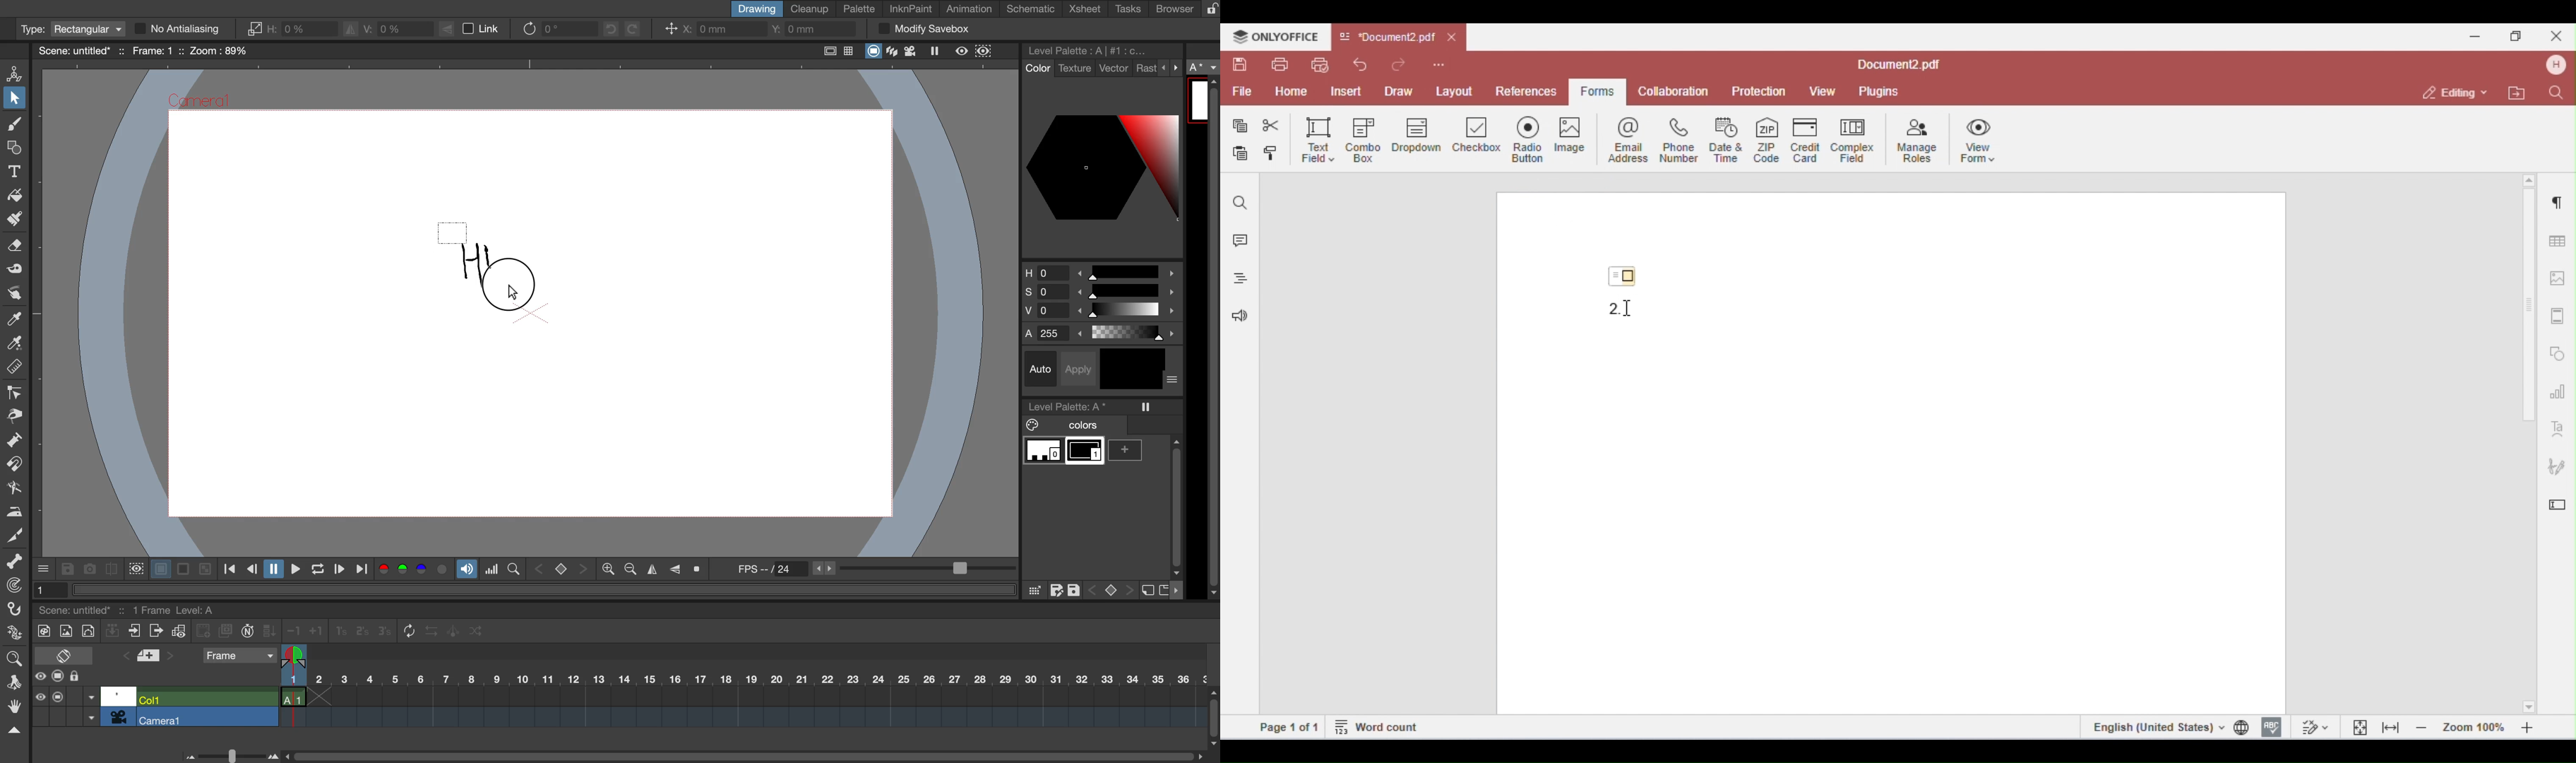  I want to click on paint brush tool, so click(11, 221).